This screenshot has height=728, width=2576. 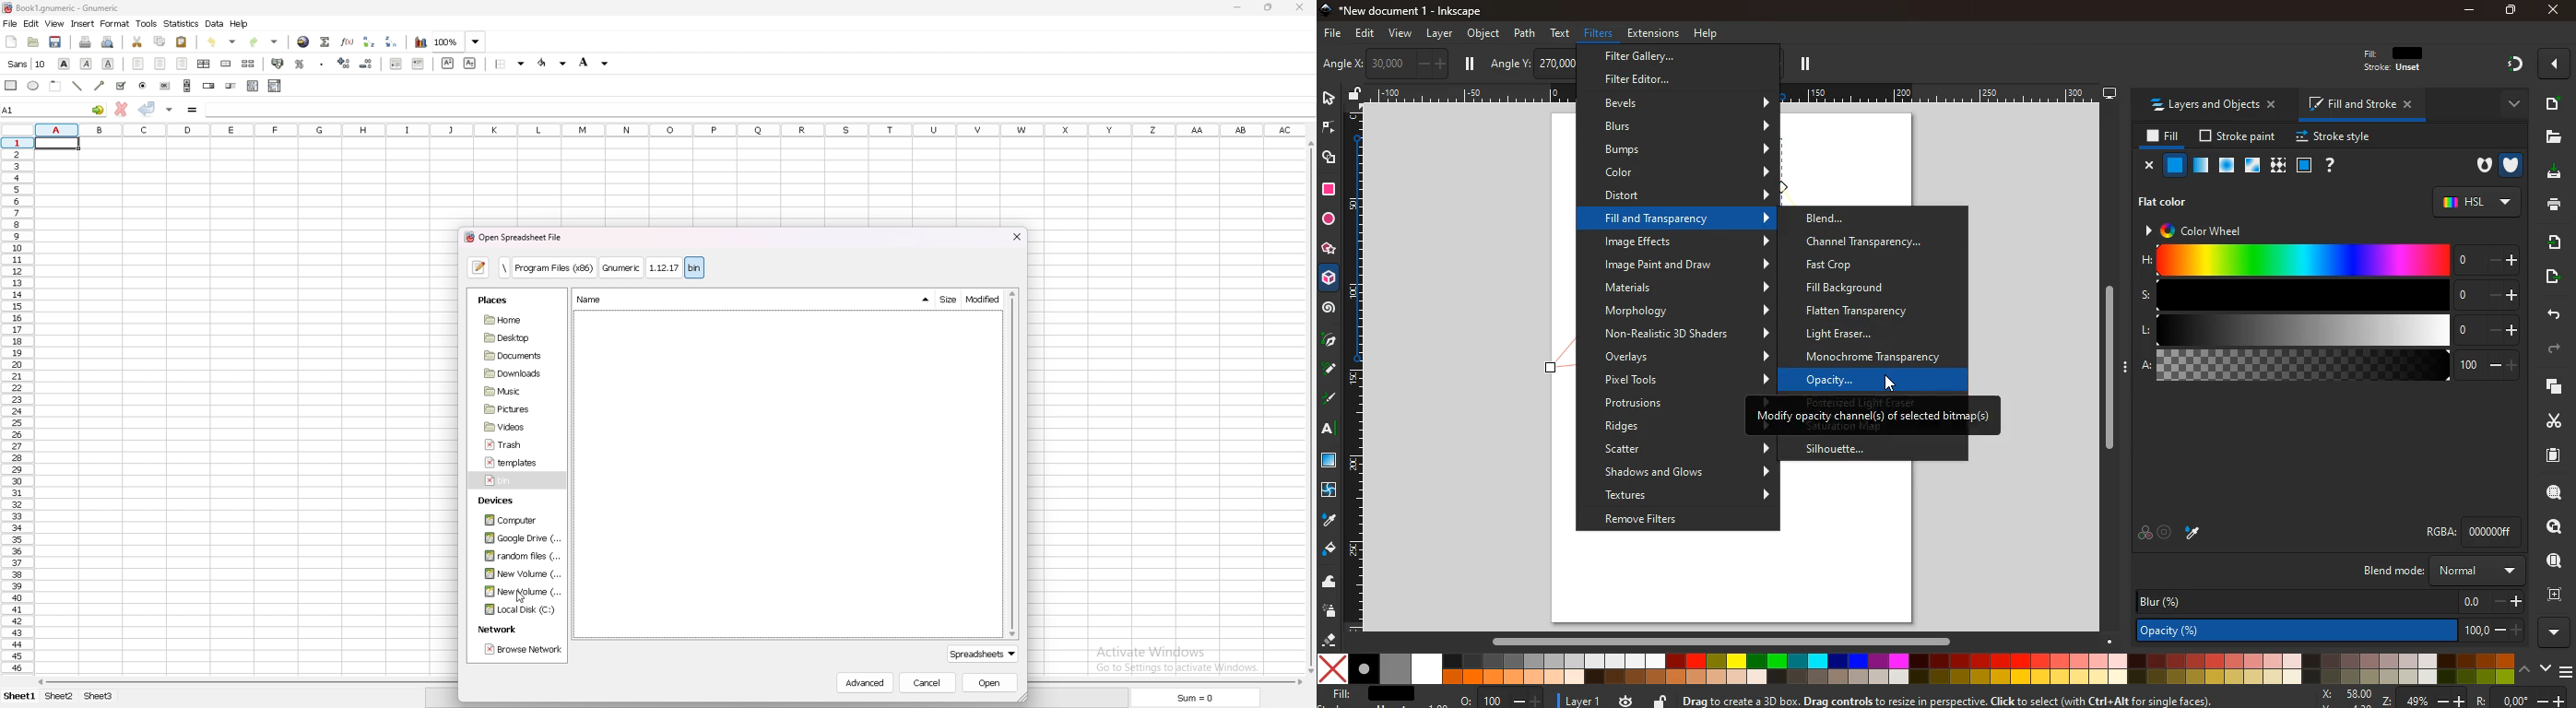 What do you see at coordinates (986, 654) in the screenshot?
I see `spreadsheet` at bounding box center [986, 654].